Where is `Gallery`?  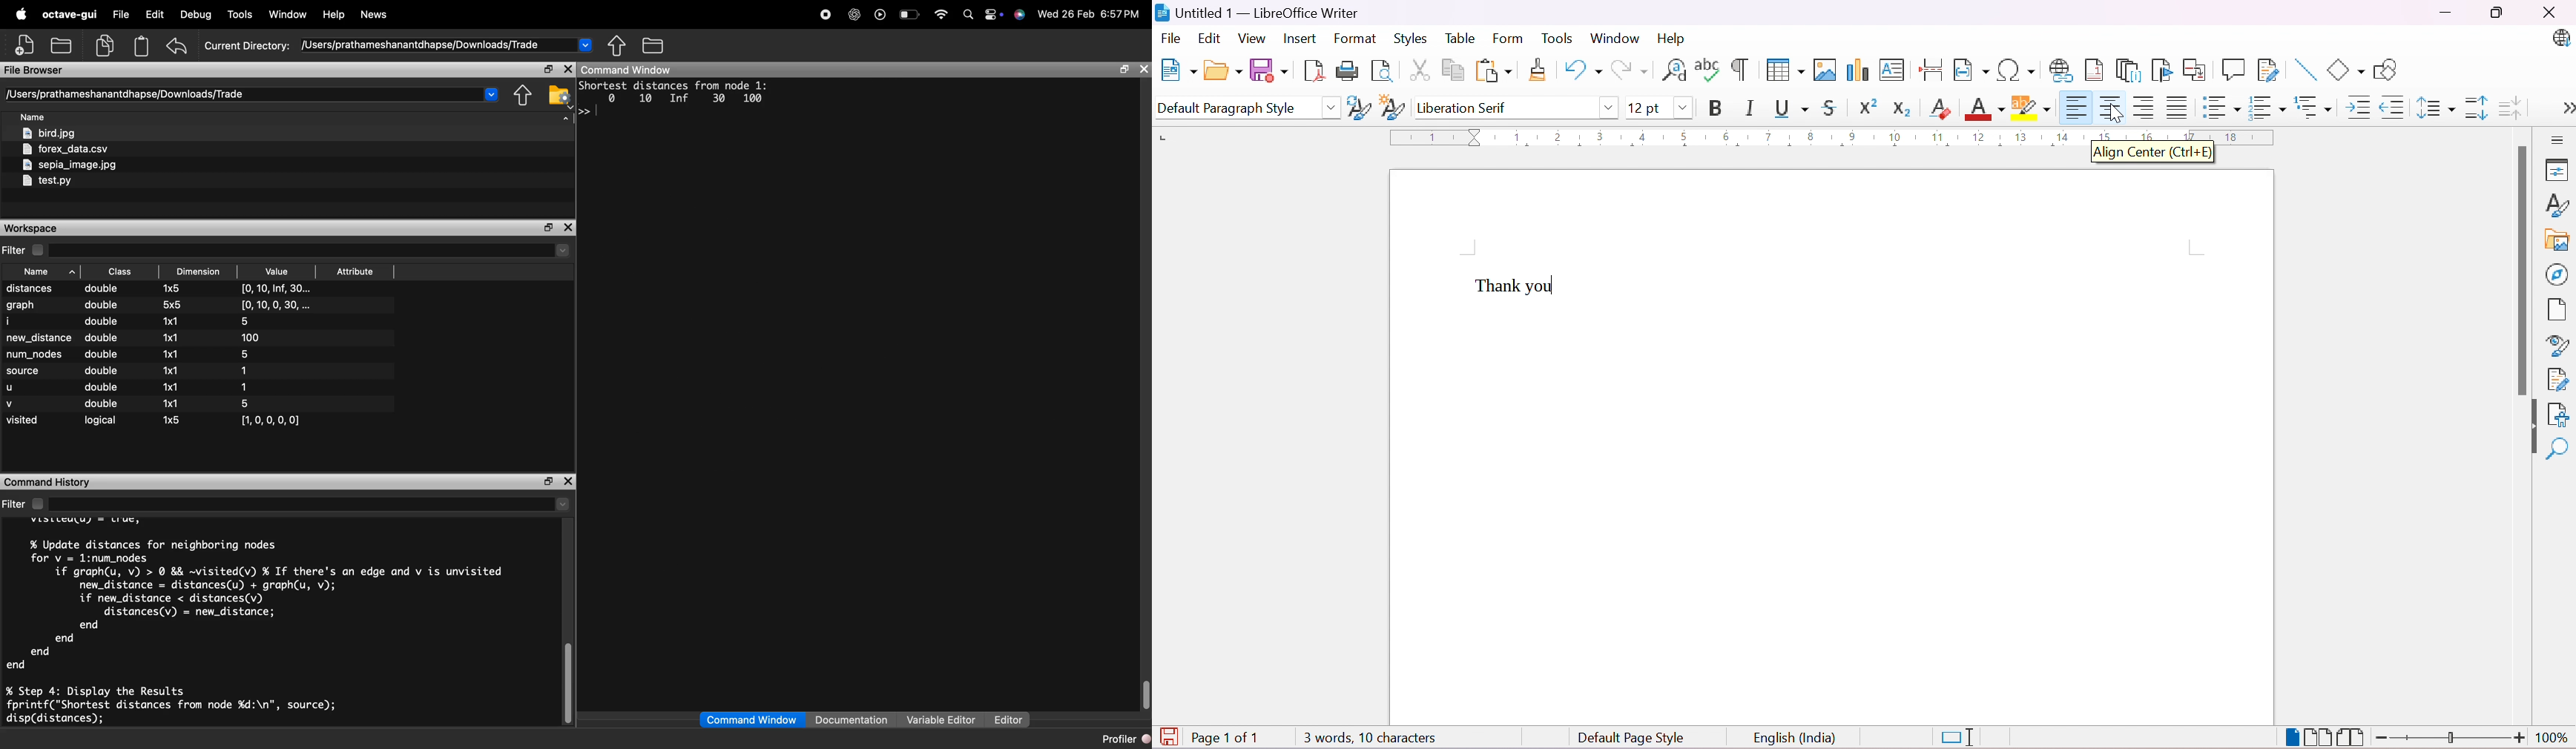
Gallery is located at coordinates (2555, 240).